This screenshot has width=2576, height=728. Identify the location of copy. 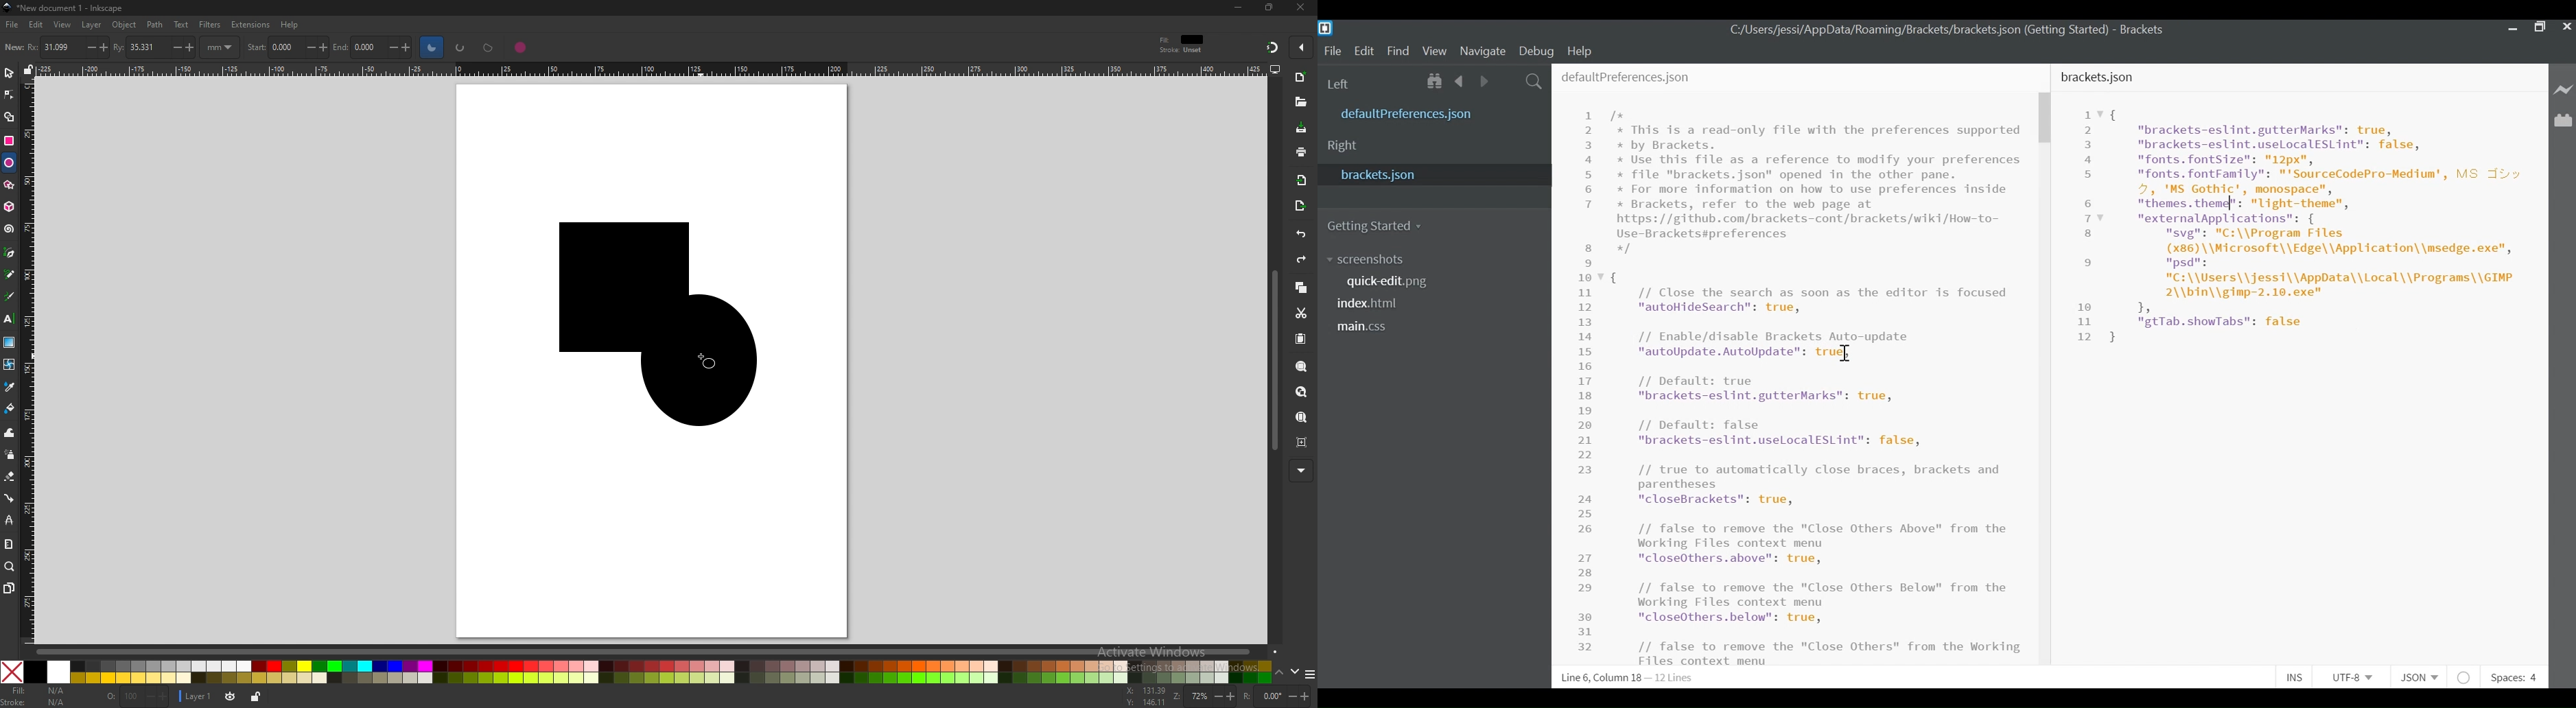
(1300, 287).